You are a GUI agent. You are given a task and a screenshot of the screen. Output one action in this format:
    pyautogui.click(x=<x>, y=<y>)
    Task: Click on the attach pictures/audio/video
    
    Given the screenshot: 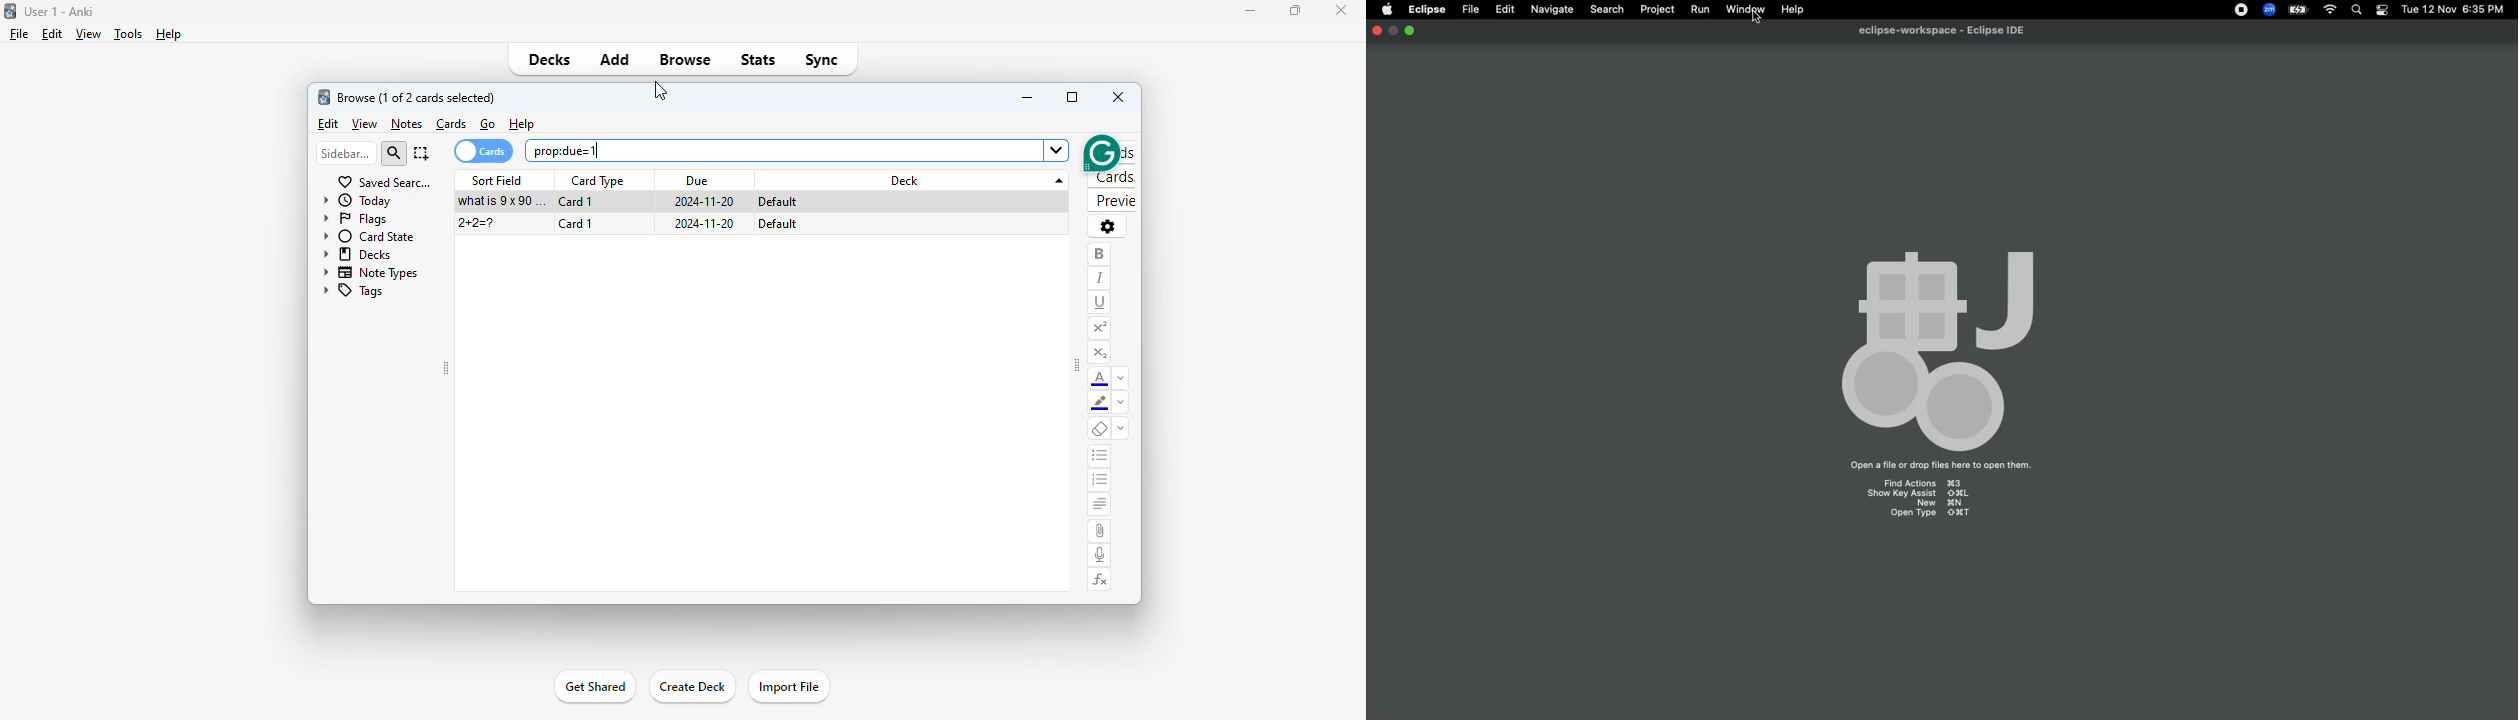 What is the action you would take?
    pyautogui.click(x=1100, y=531)
    